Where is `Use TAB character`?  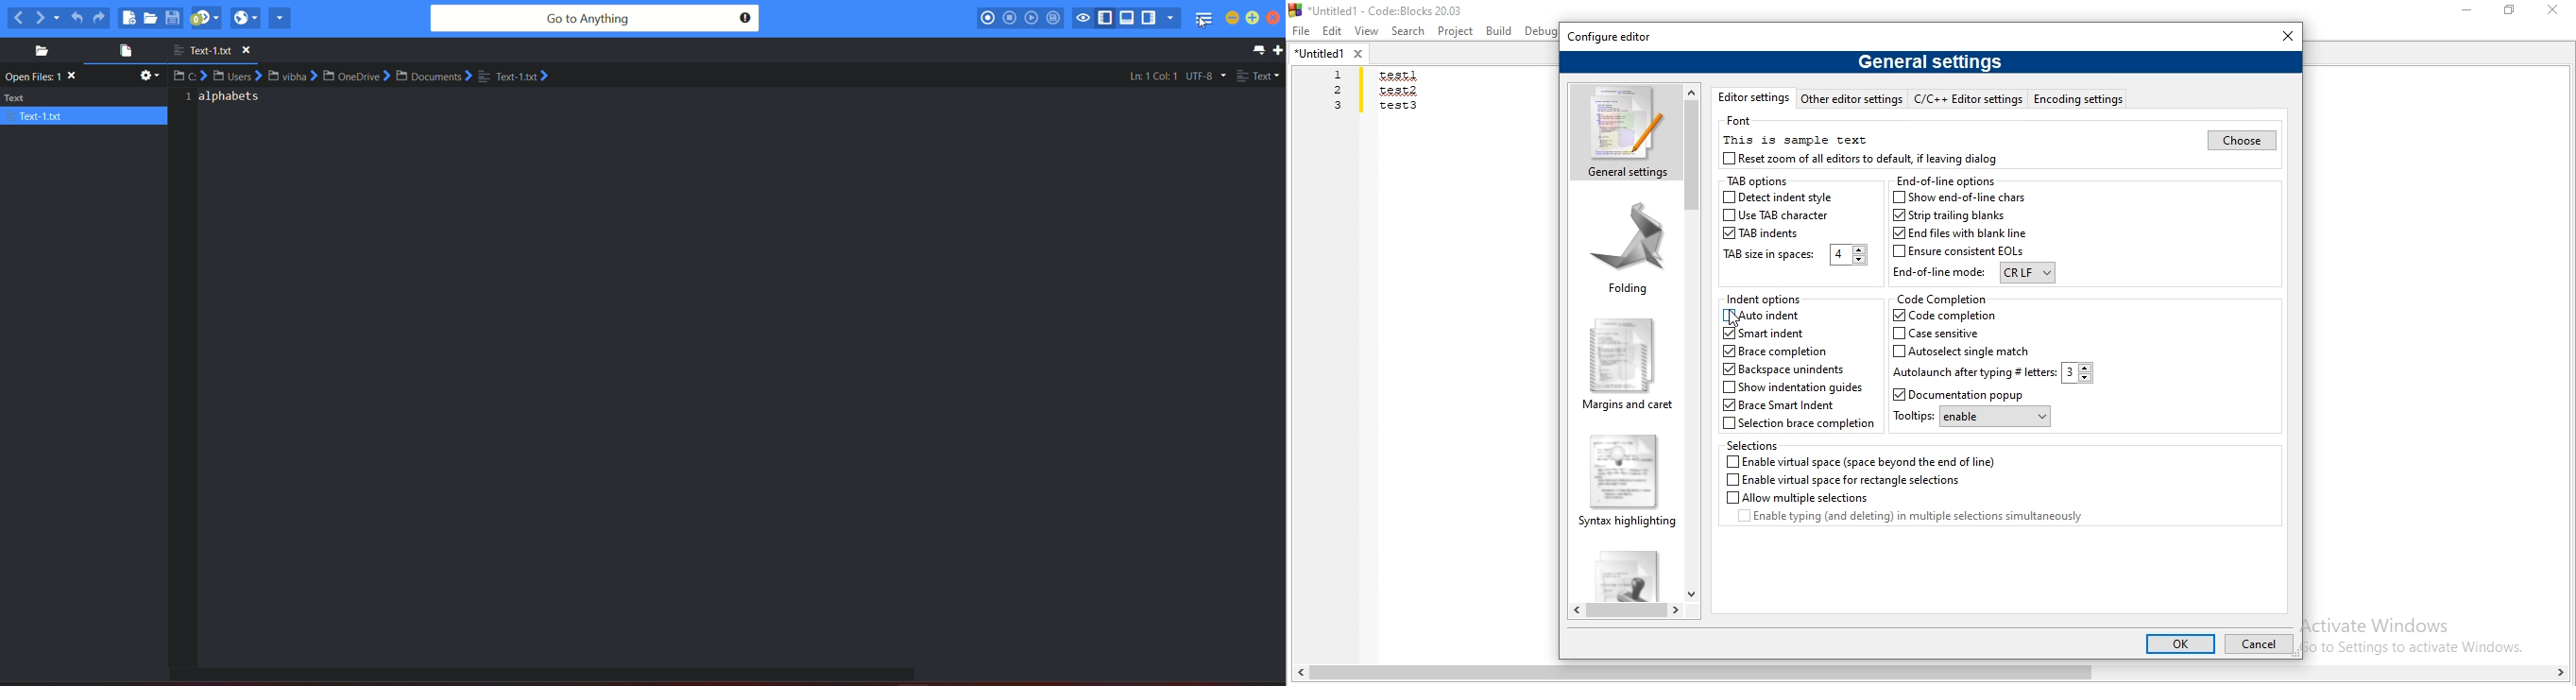
Use TAB character is located at coordinates (1777, 217).